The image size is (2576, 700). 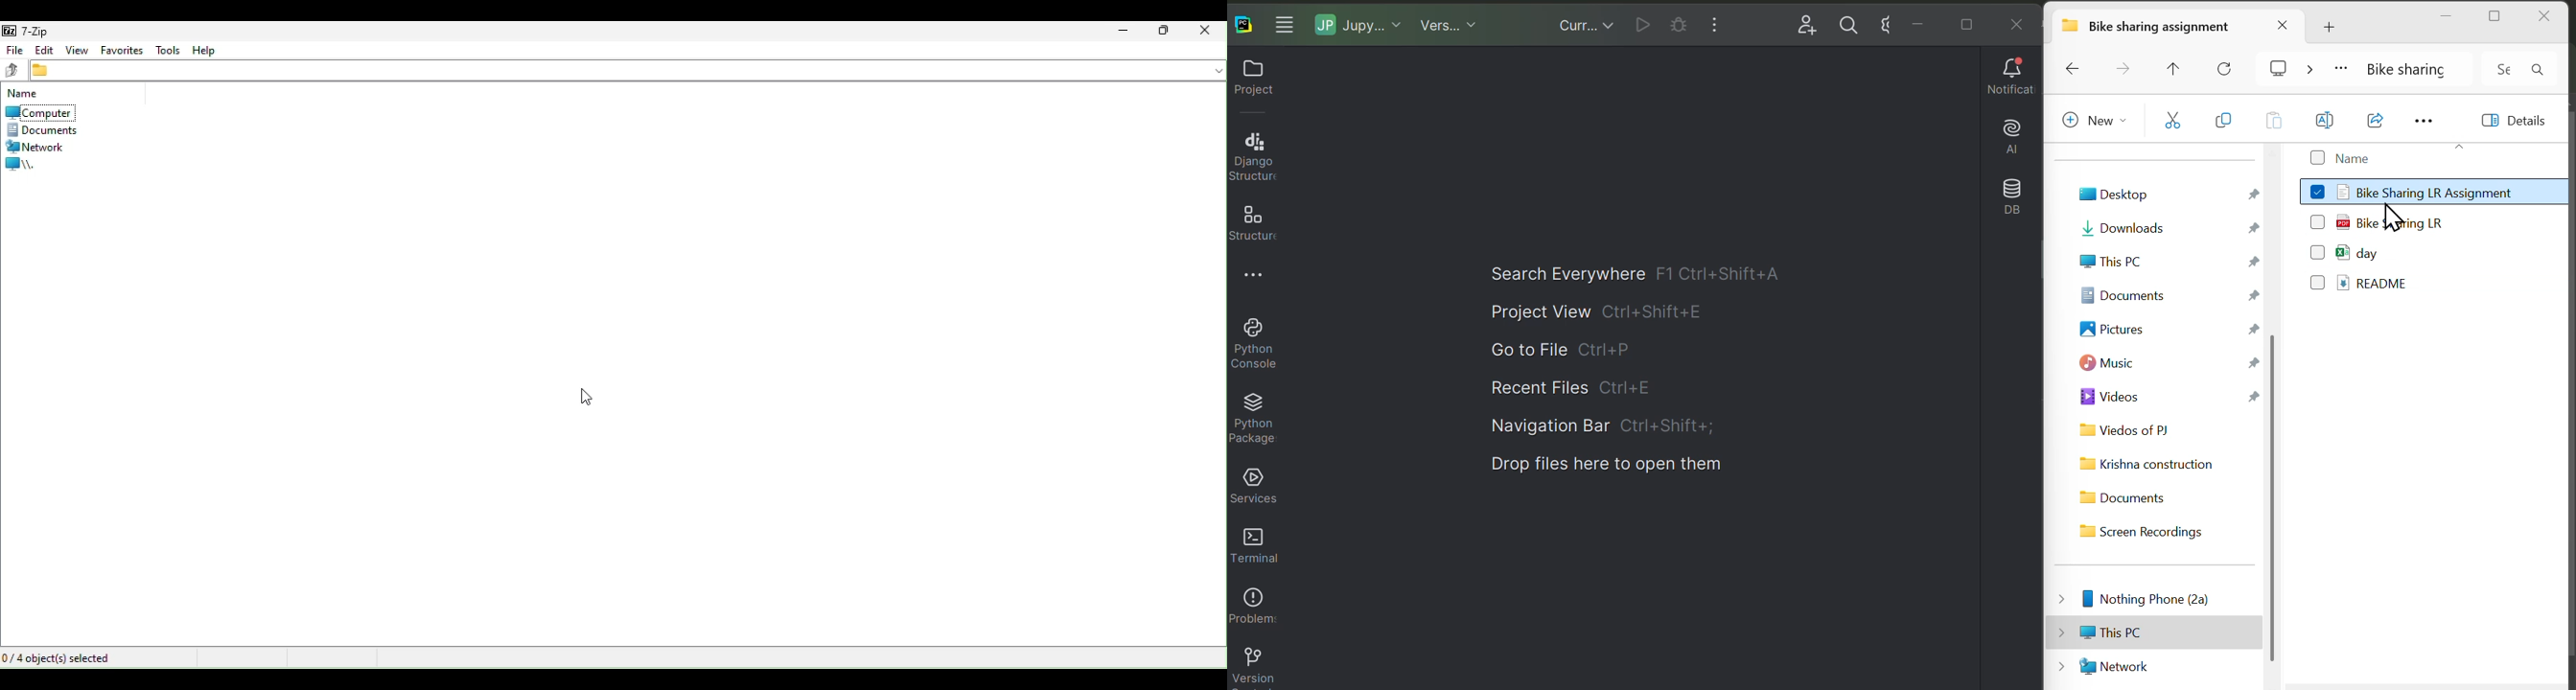 I want to click on More windows options, so click(x=1289, y=22).